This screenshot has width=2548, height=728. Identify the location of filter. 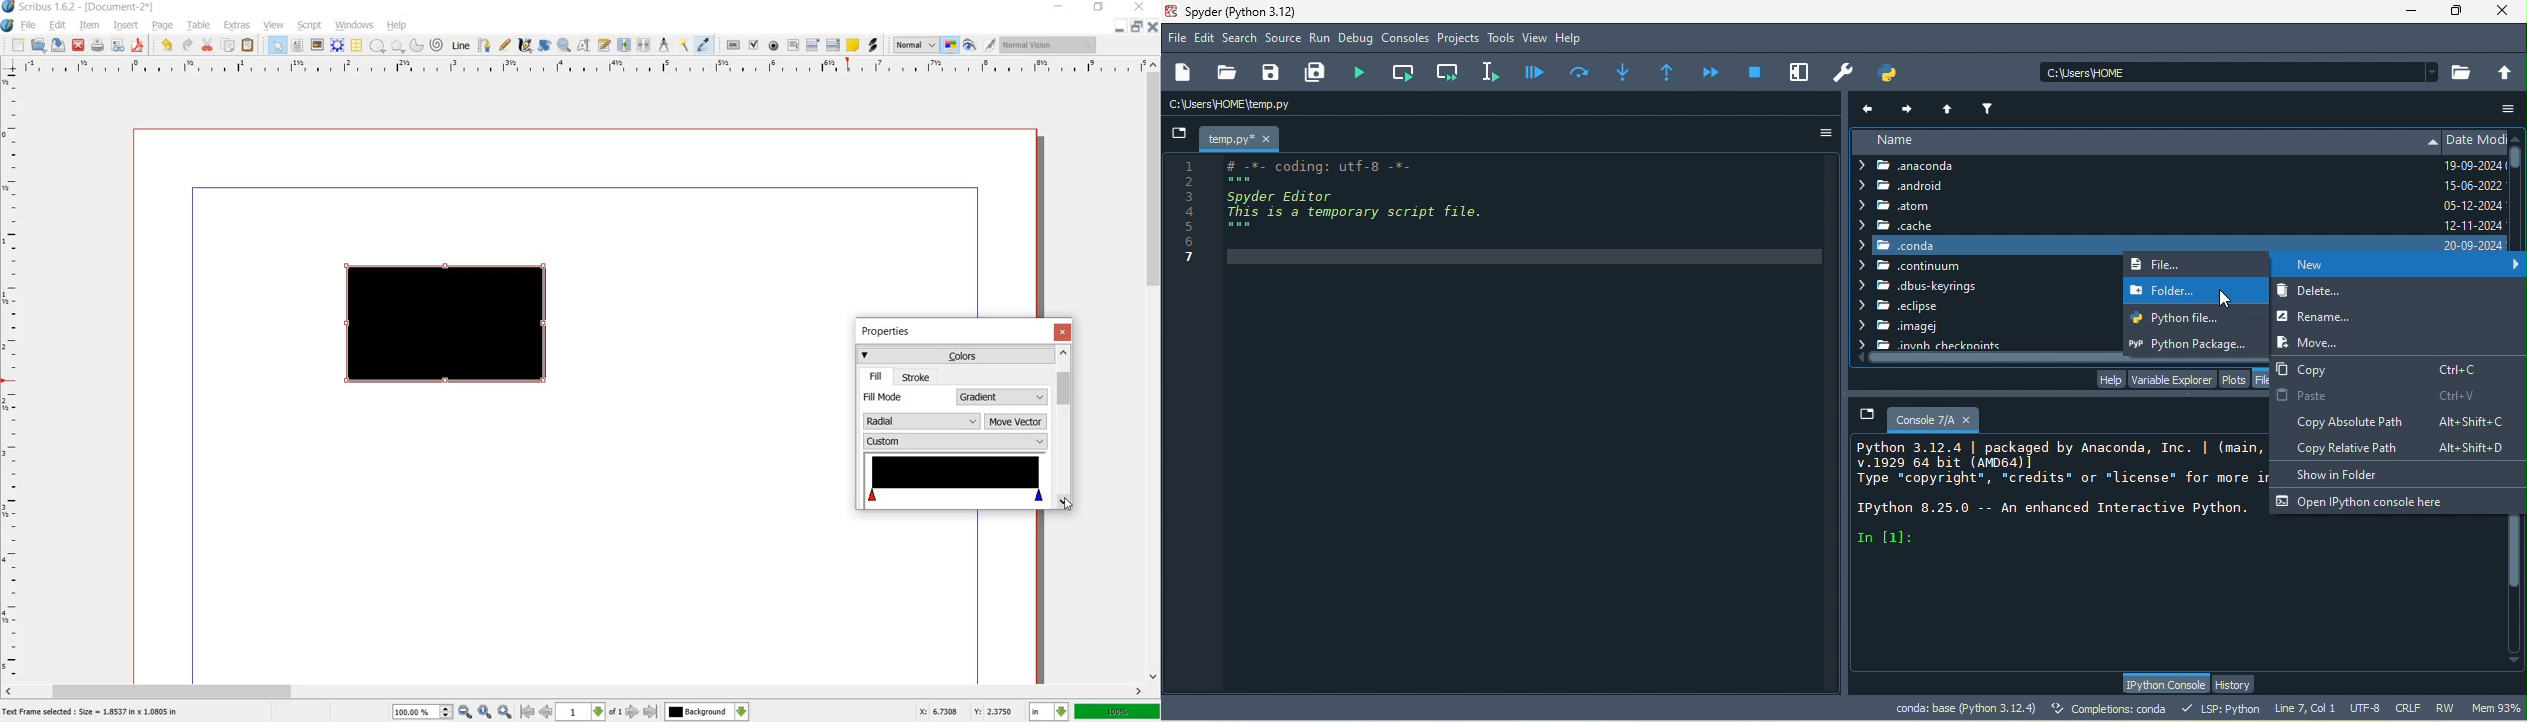
(1990, 106).